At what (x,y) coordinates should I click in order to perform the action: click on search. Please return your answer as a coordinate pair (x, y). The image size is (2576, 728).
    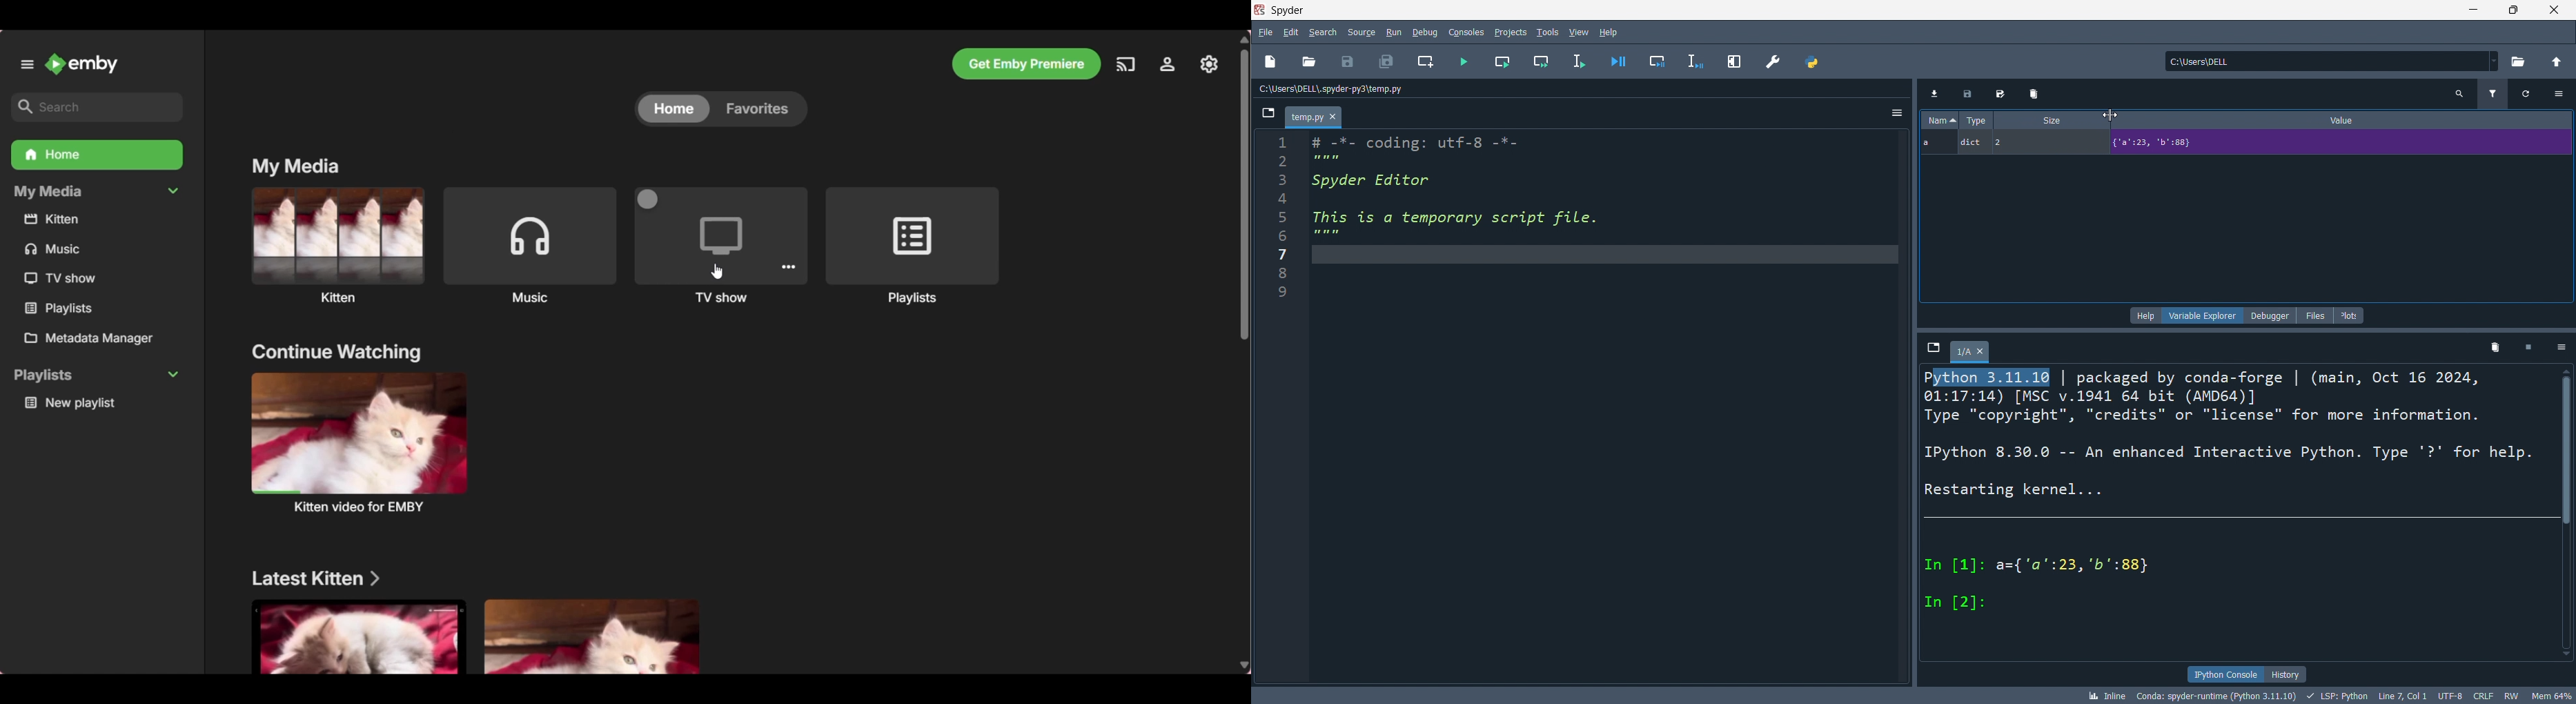
    Looking at the image, I should click on (1324, 31).